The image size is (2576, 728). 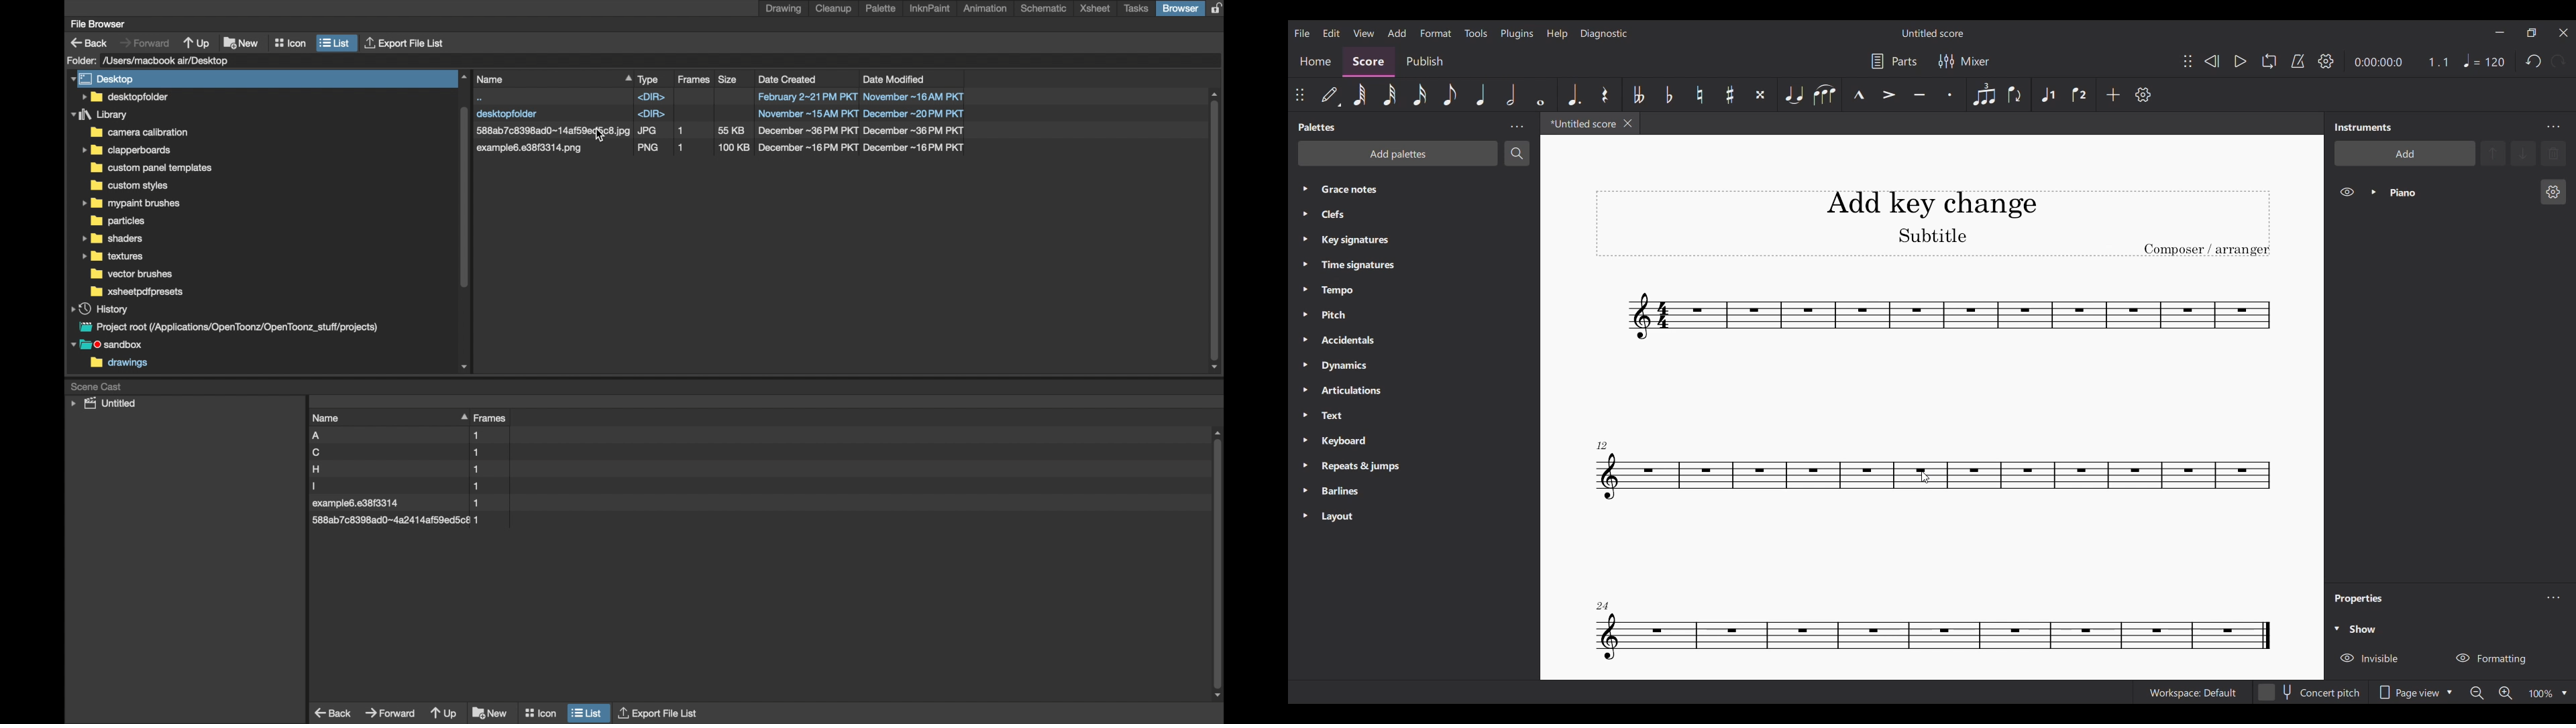 I want to click on Accent, so click(x=1888, y=95).